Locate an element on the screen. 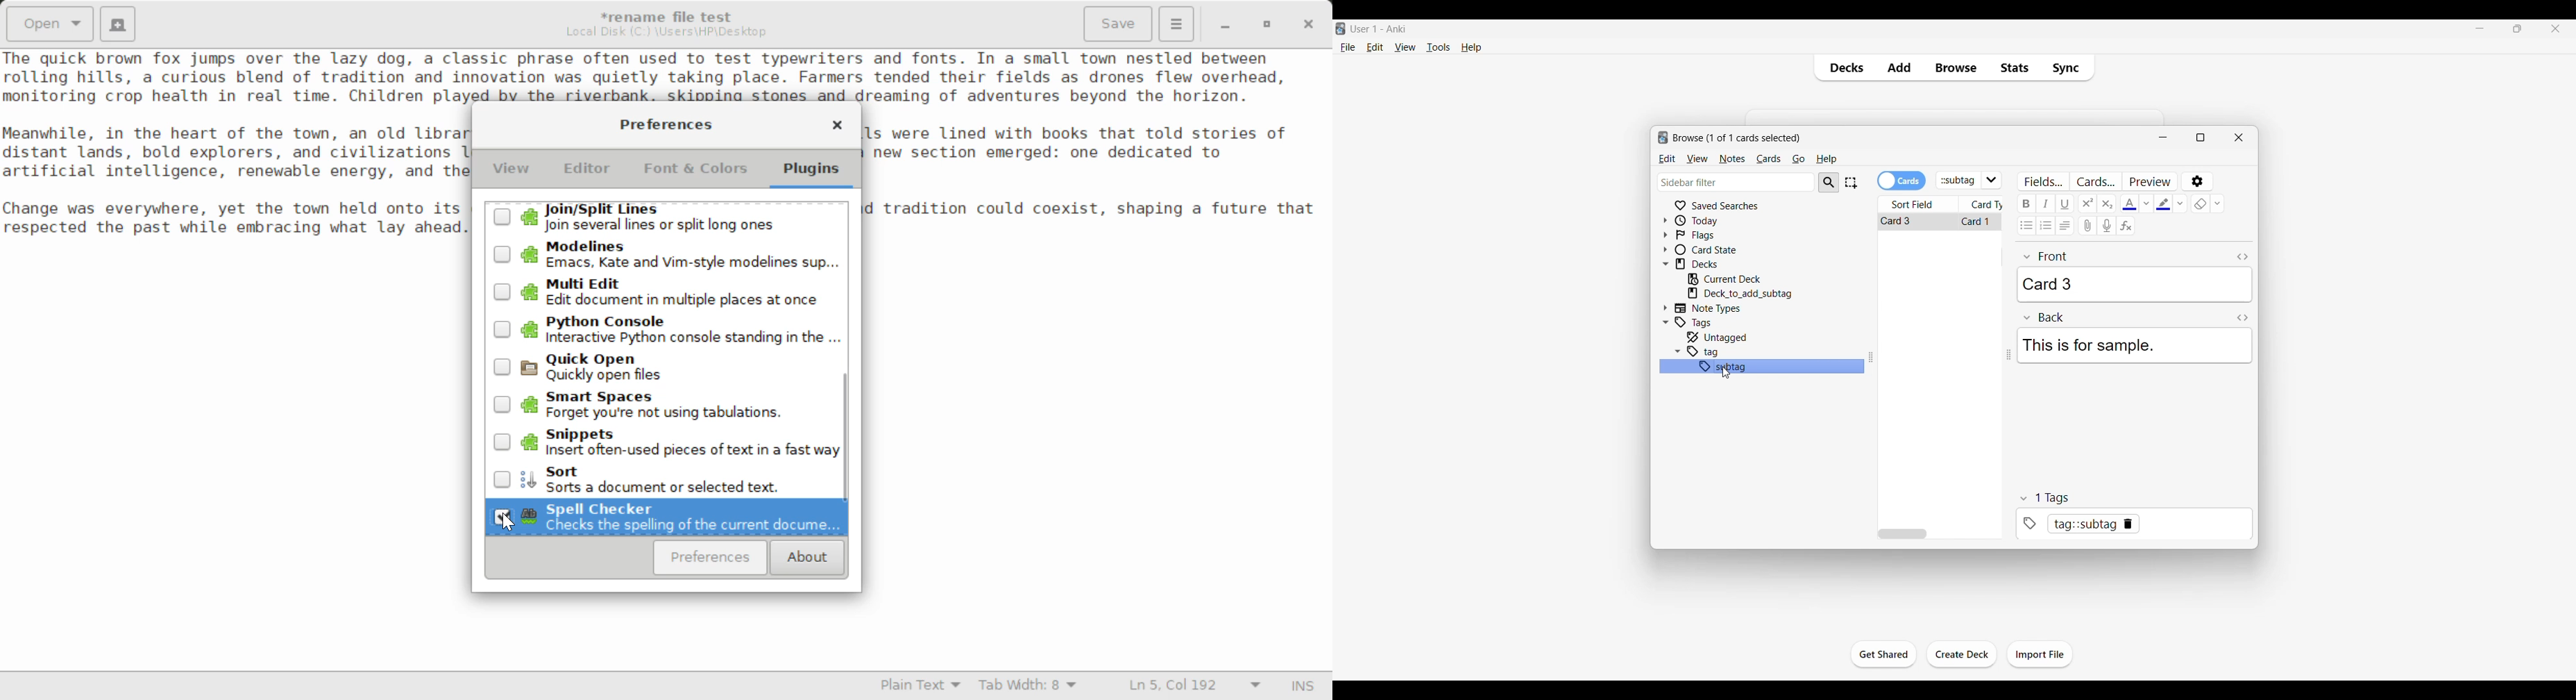  Software logo is located at coordinates (1341, 29).